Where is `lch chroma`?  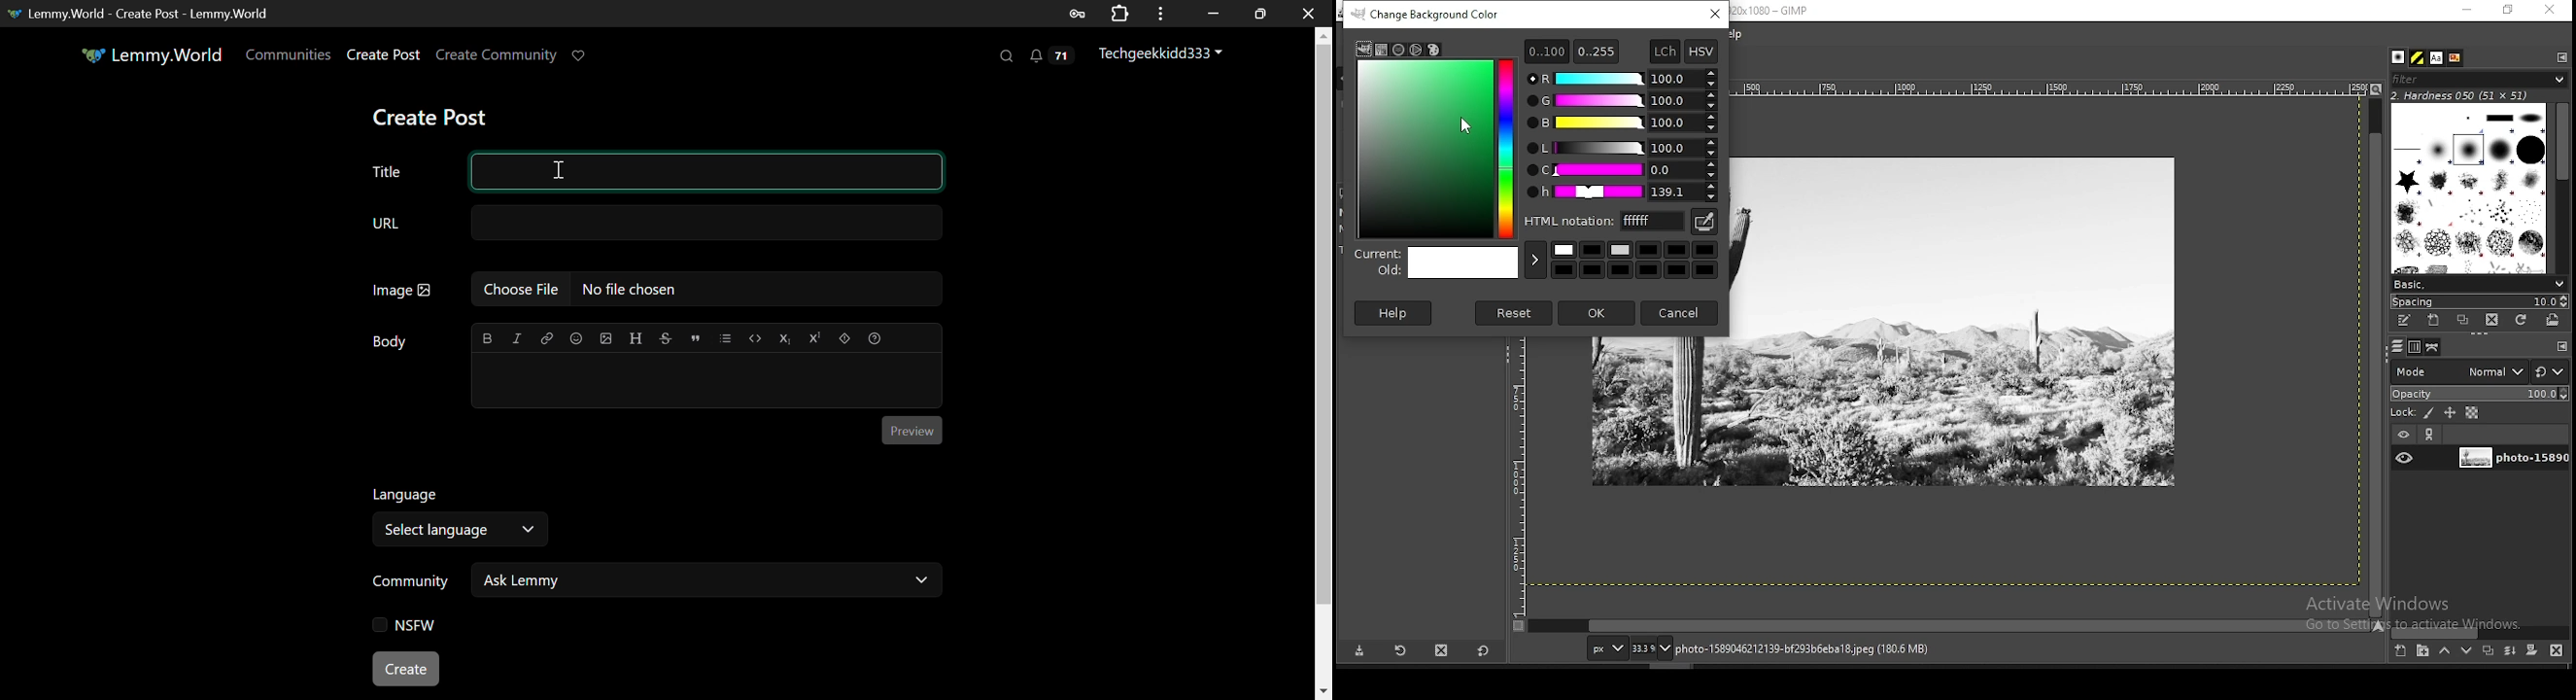
lch chroma is located at coordinates (1622, 170).